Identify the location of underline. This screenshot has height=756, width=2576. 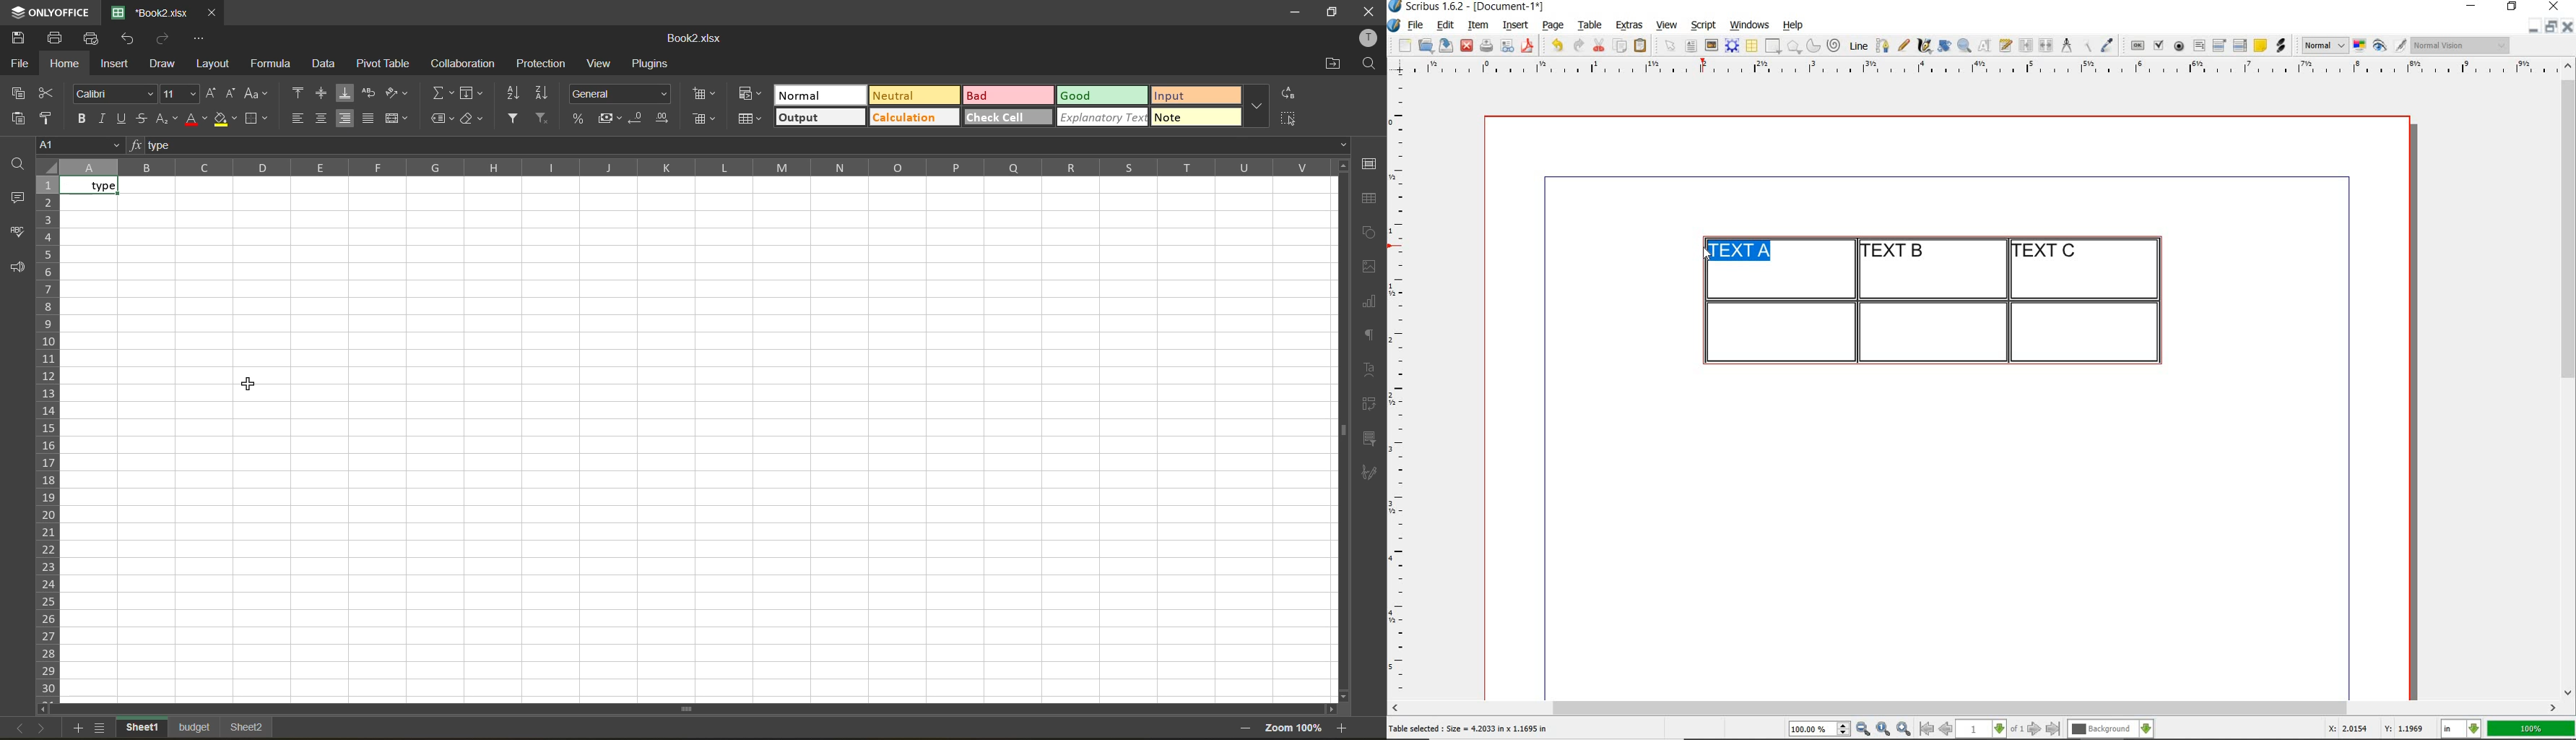
(124, 117).